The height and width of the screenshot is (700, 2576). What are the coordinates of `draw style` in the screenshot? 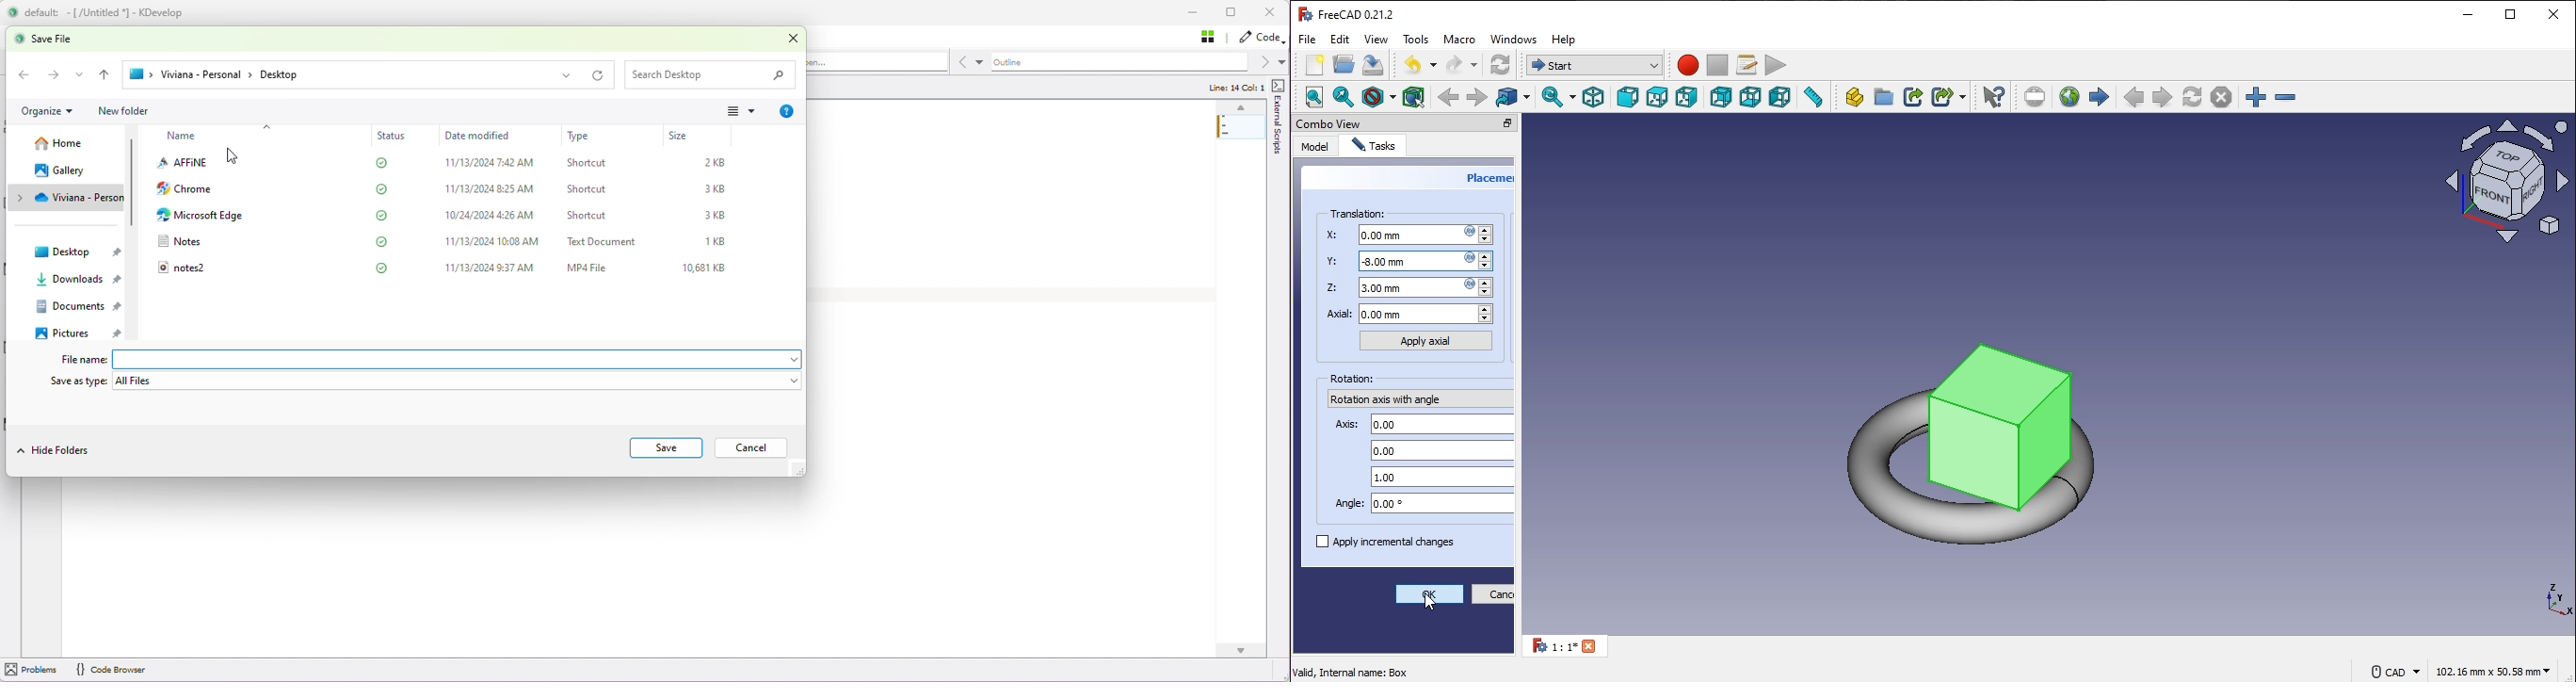 It's located at (1381, 97).